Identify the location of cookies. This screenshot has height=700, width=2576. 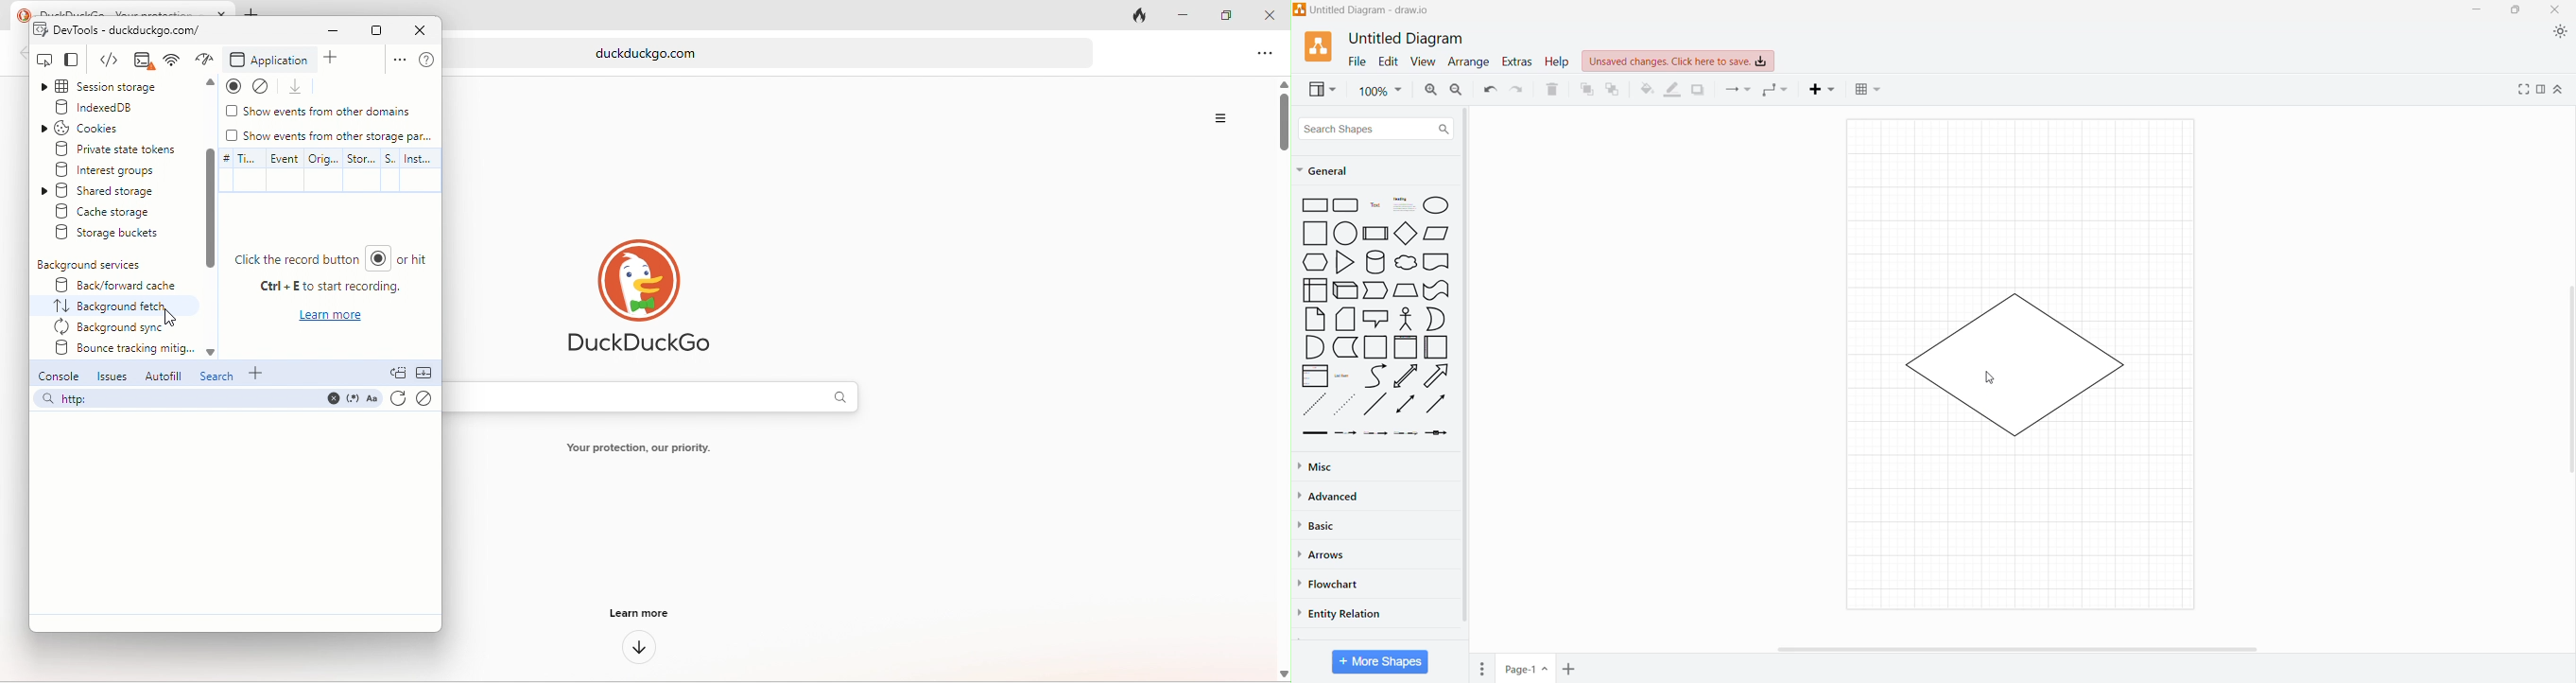
(99, 128).